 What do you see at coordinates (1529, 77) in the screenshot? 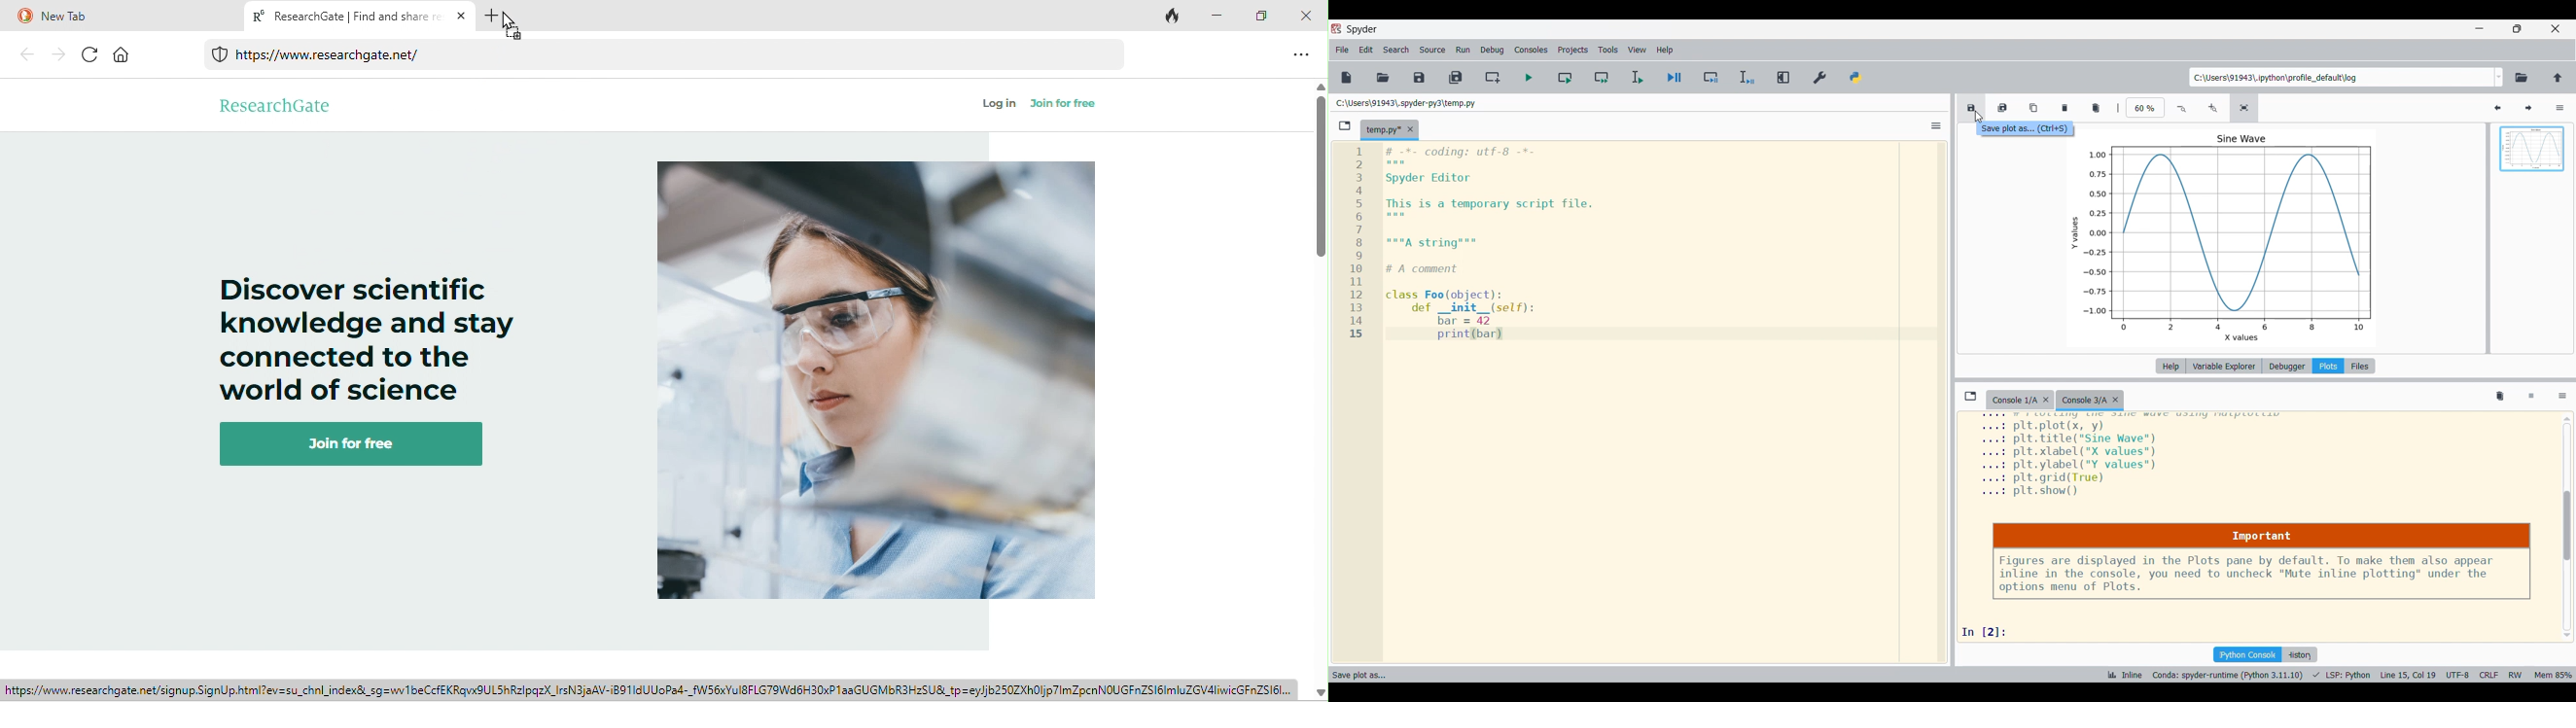
I see `Run file` at bounding box center [1529, 77].